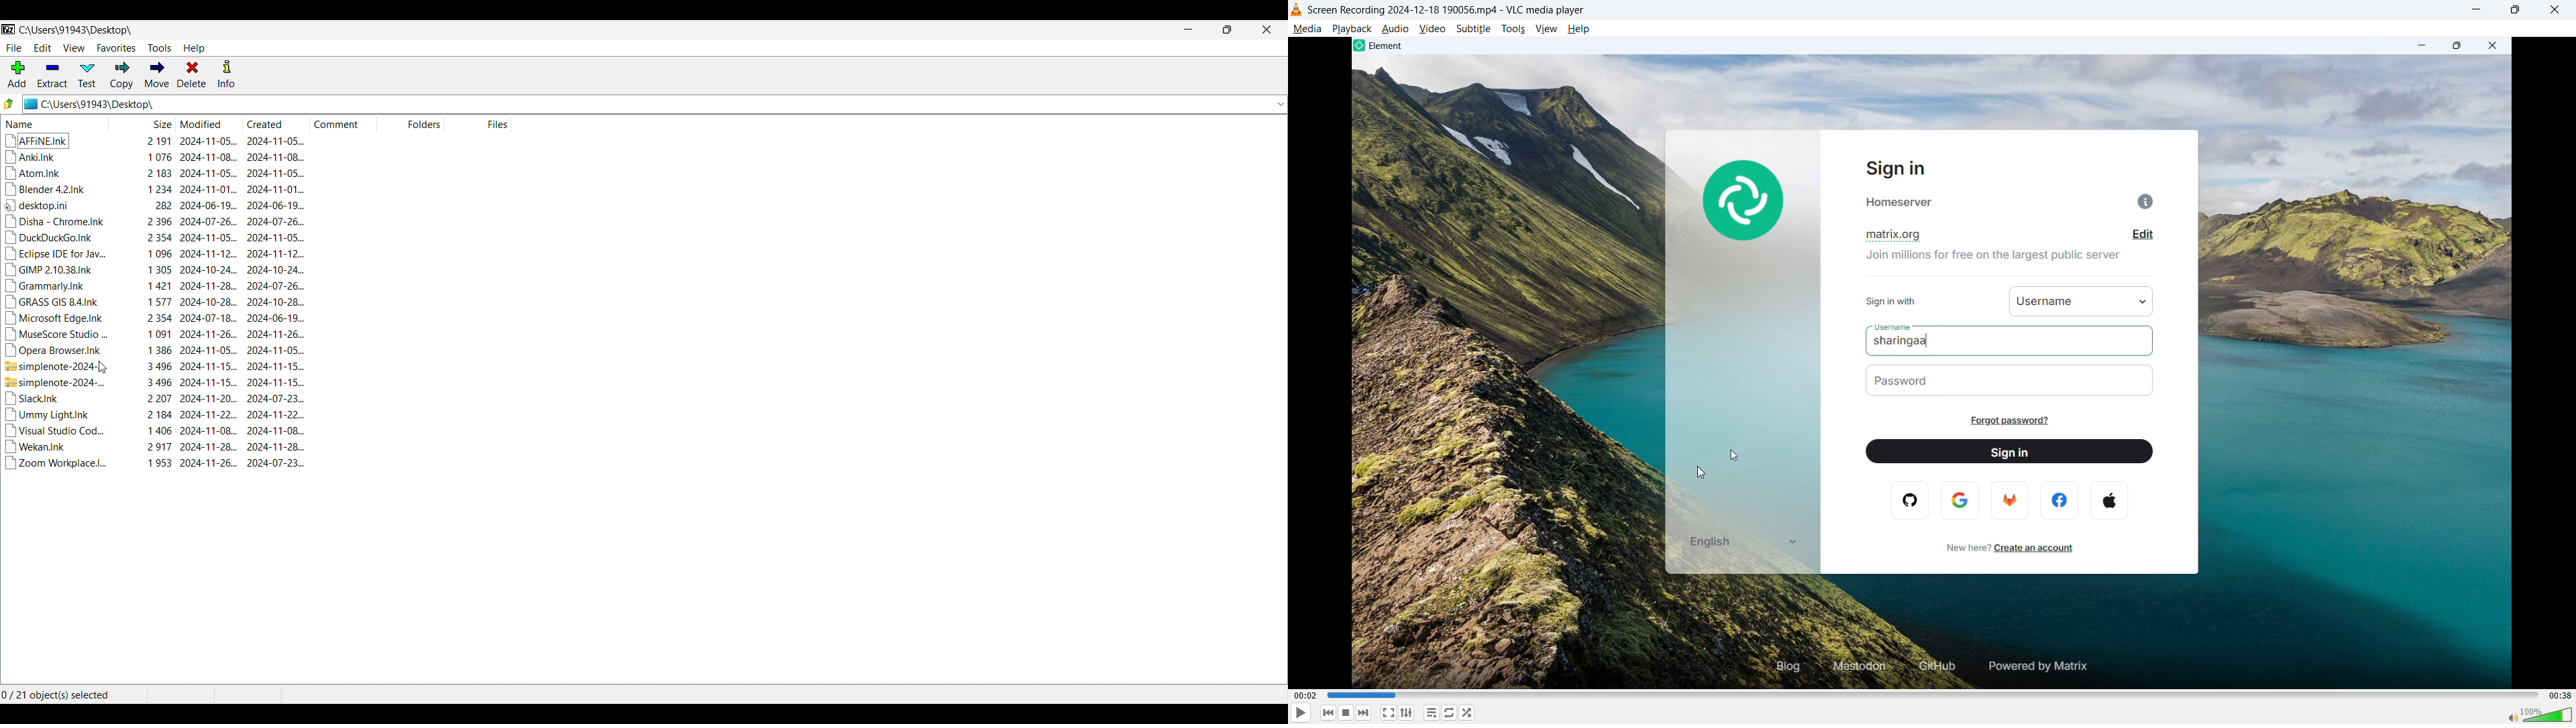 Image resolution: width=2576 pixels, height=728 pixels. I want to click on Join millions for free on the largest public server, so click(1992, 255).